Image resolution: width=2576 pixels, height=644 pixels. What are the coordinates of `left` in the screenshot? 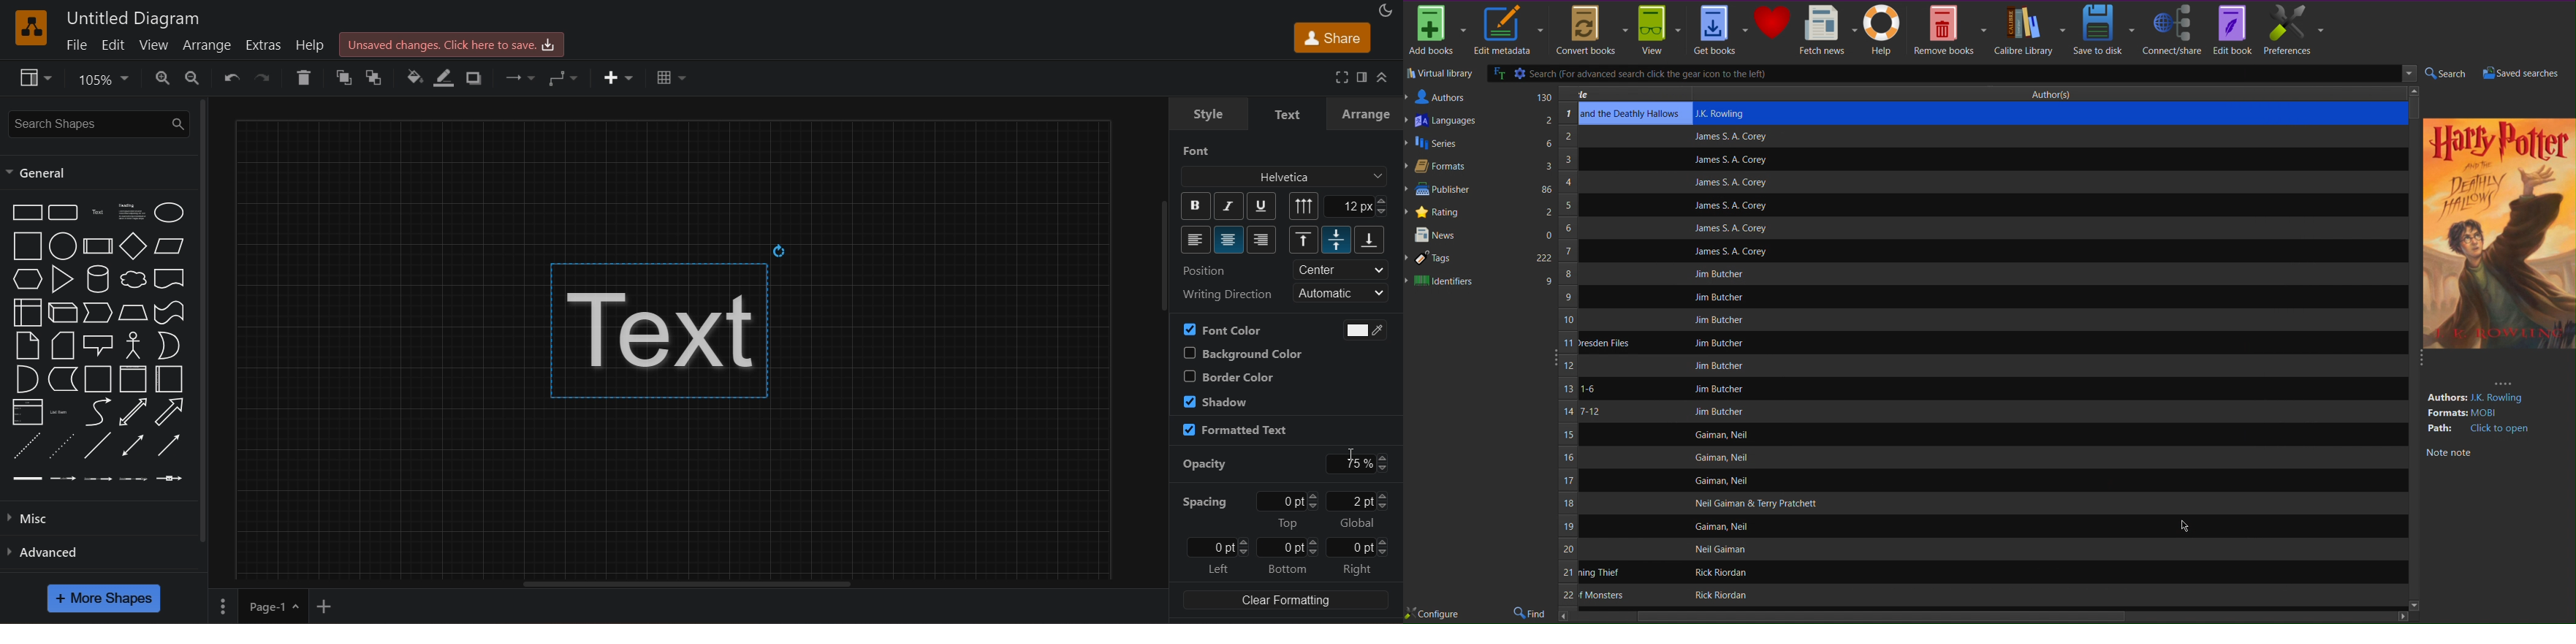 It's located at (1217, 569).